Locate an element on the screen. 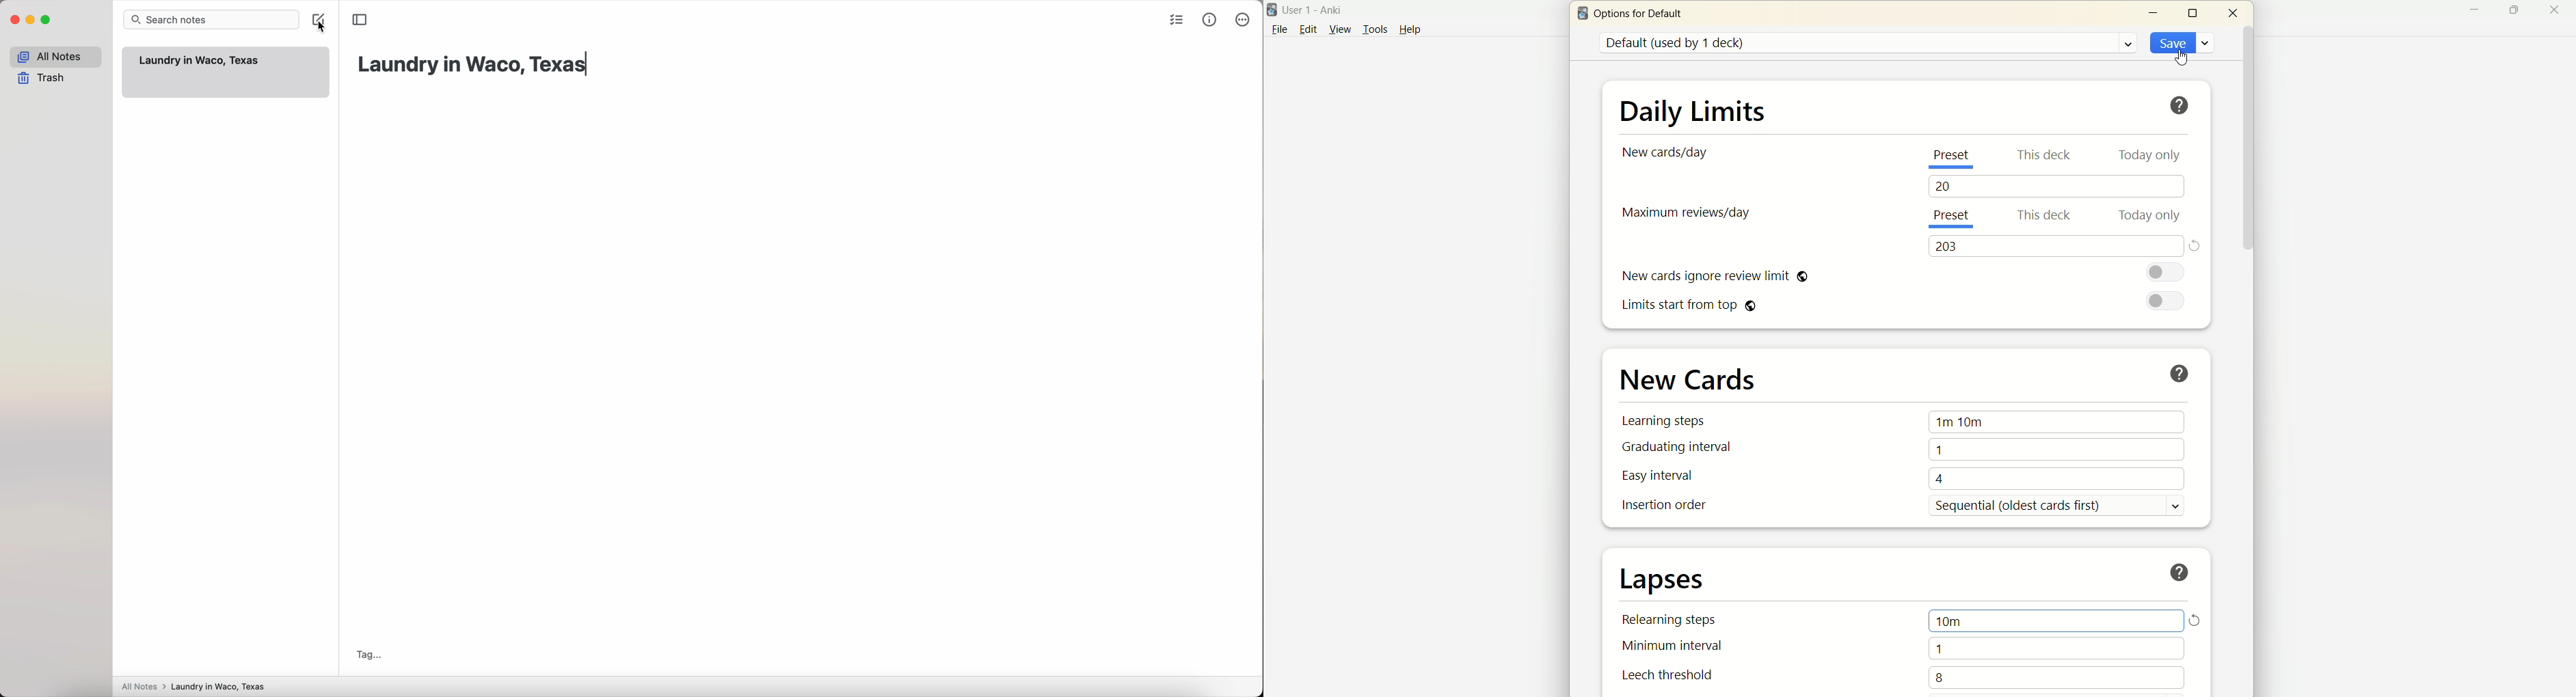 This screenshot has height=700, width=2576. 10m is located at coordinates (2054, 622).